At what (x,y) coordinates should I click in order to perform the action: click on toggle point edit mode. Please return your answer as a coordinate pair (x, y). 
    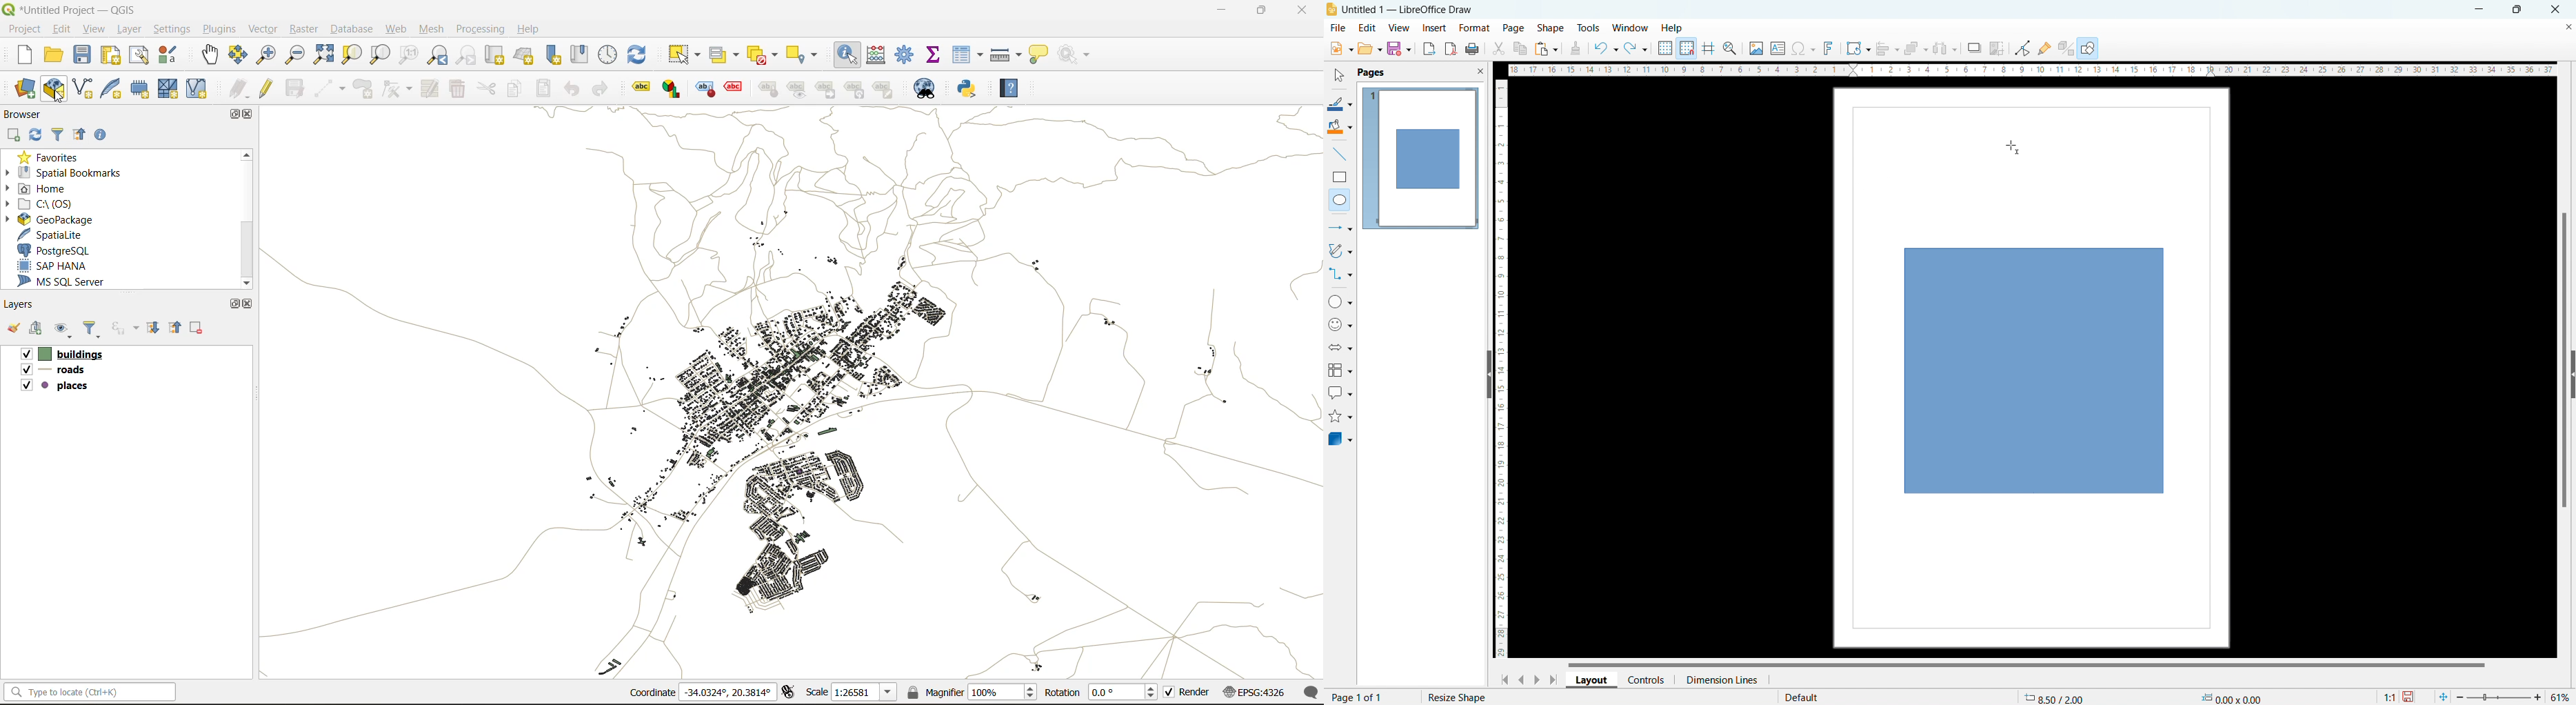
    Looking at the image, I should click on (2024, 47).